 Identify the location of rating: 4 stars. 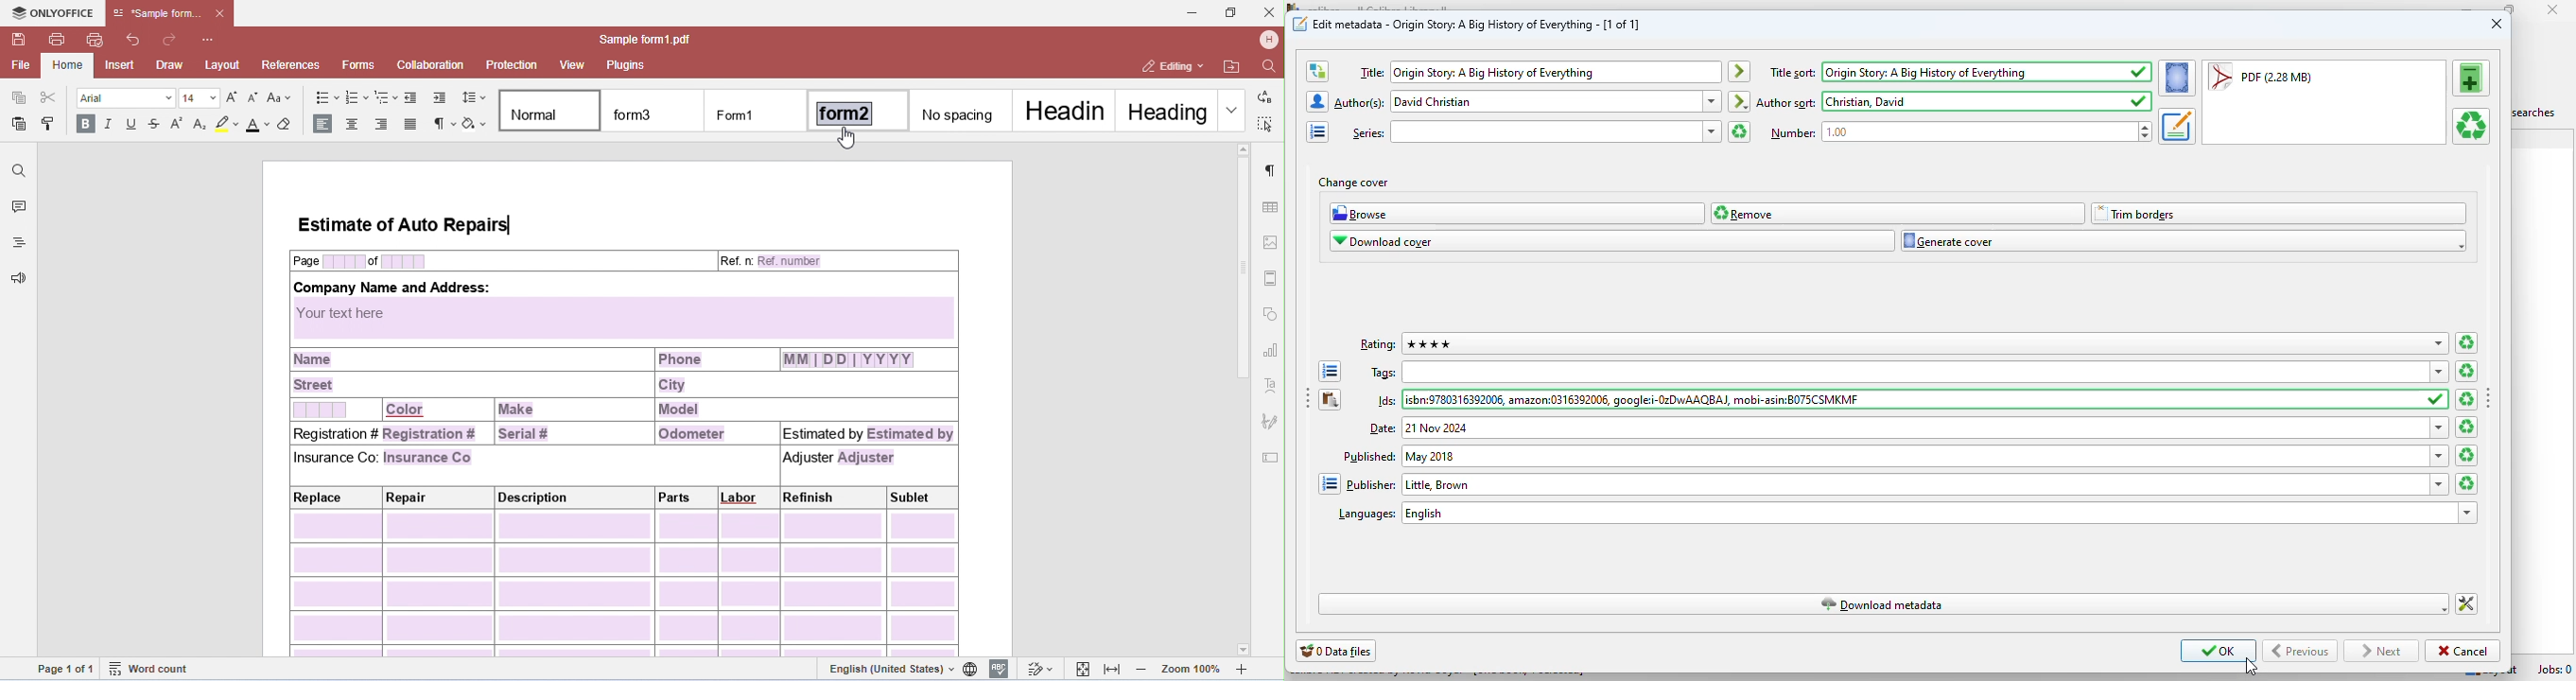
(1914, 343).